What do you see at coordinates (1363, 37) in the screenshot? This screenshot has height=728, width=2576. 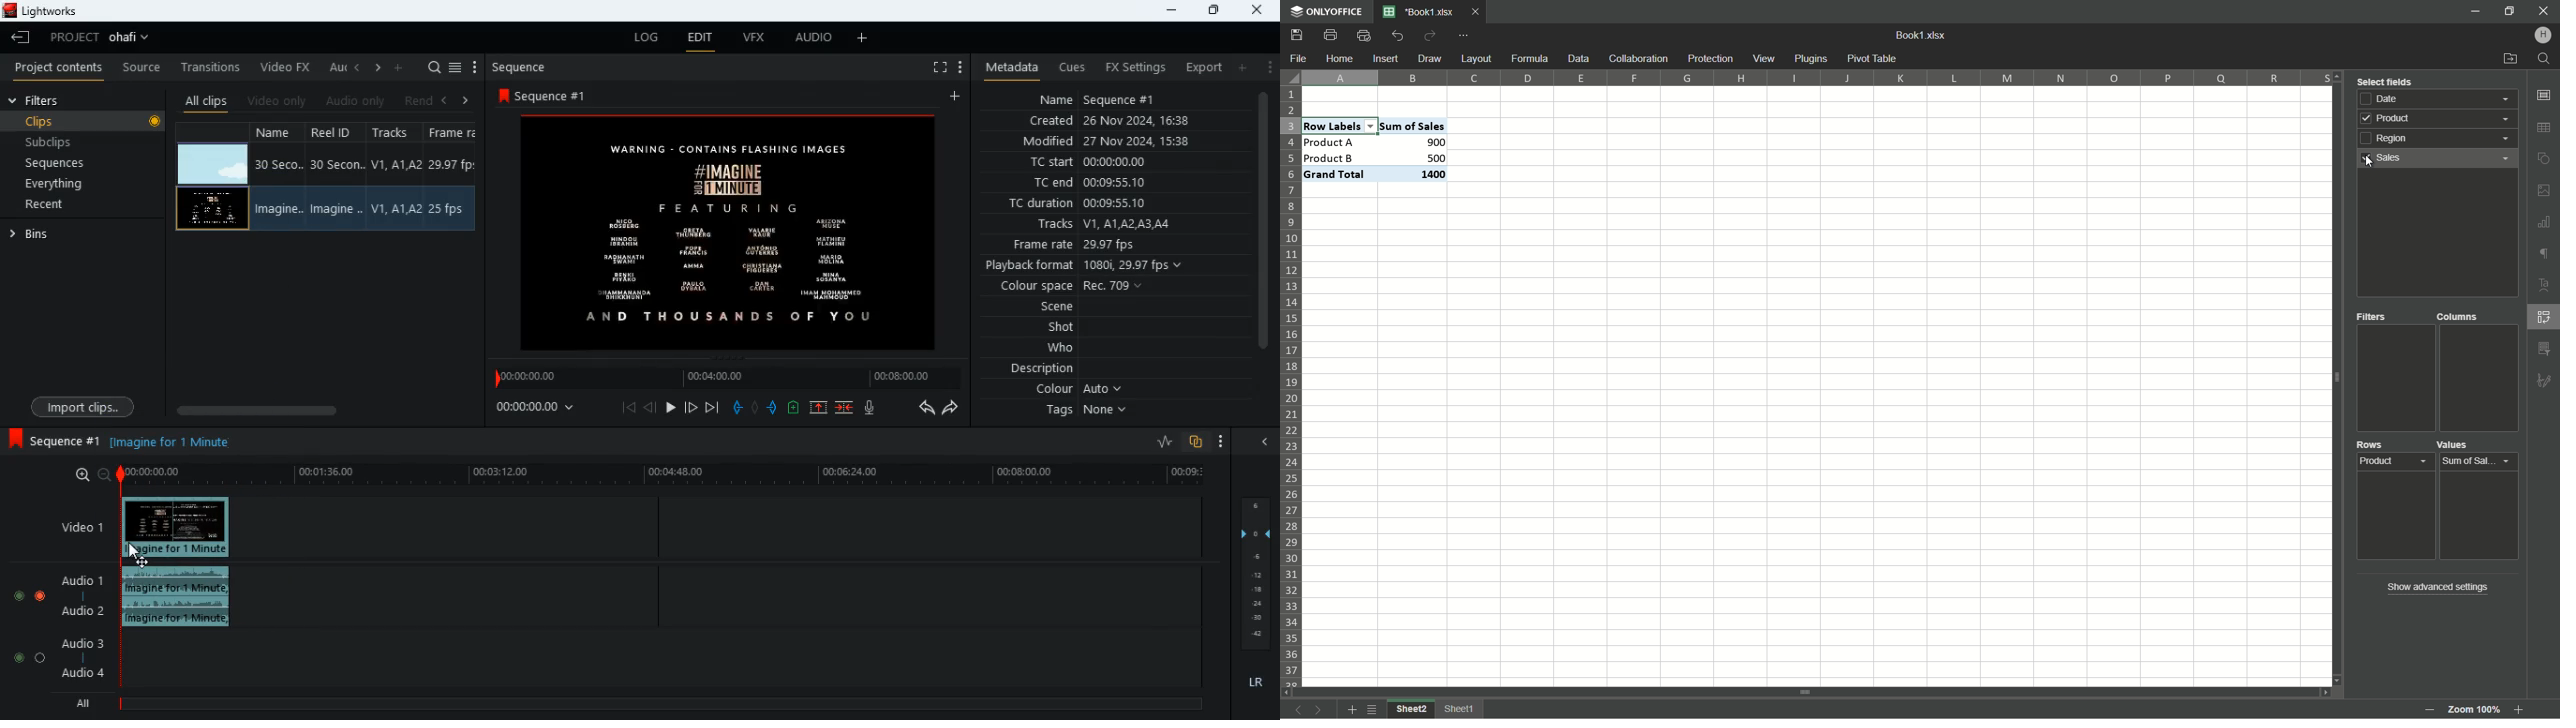 I see `Quick print` at bounding box center [1363, 37].